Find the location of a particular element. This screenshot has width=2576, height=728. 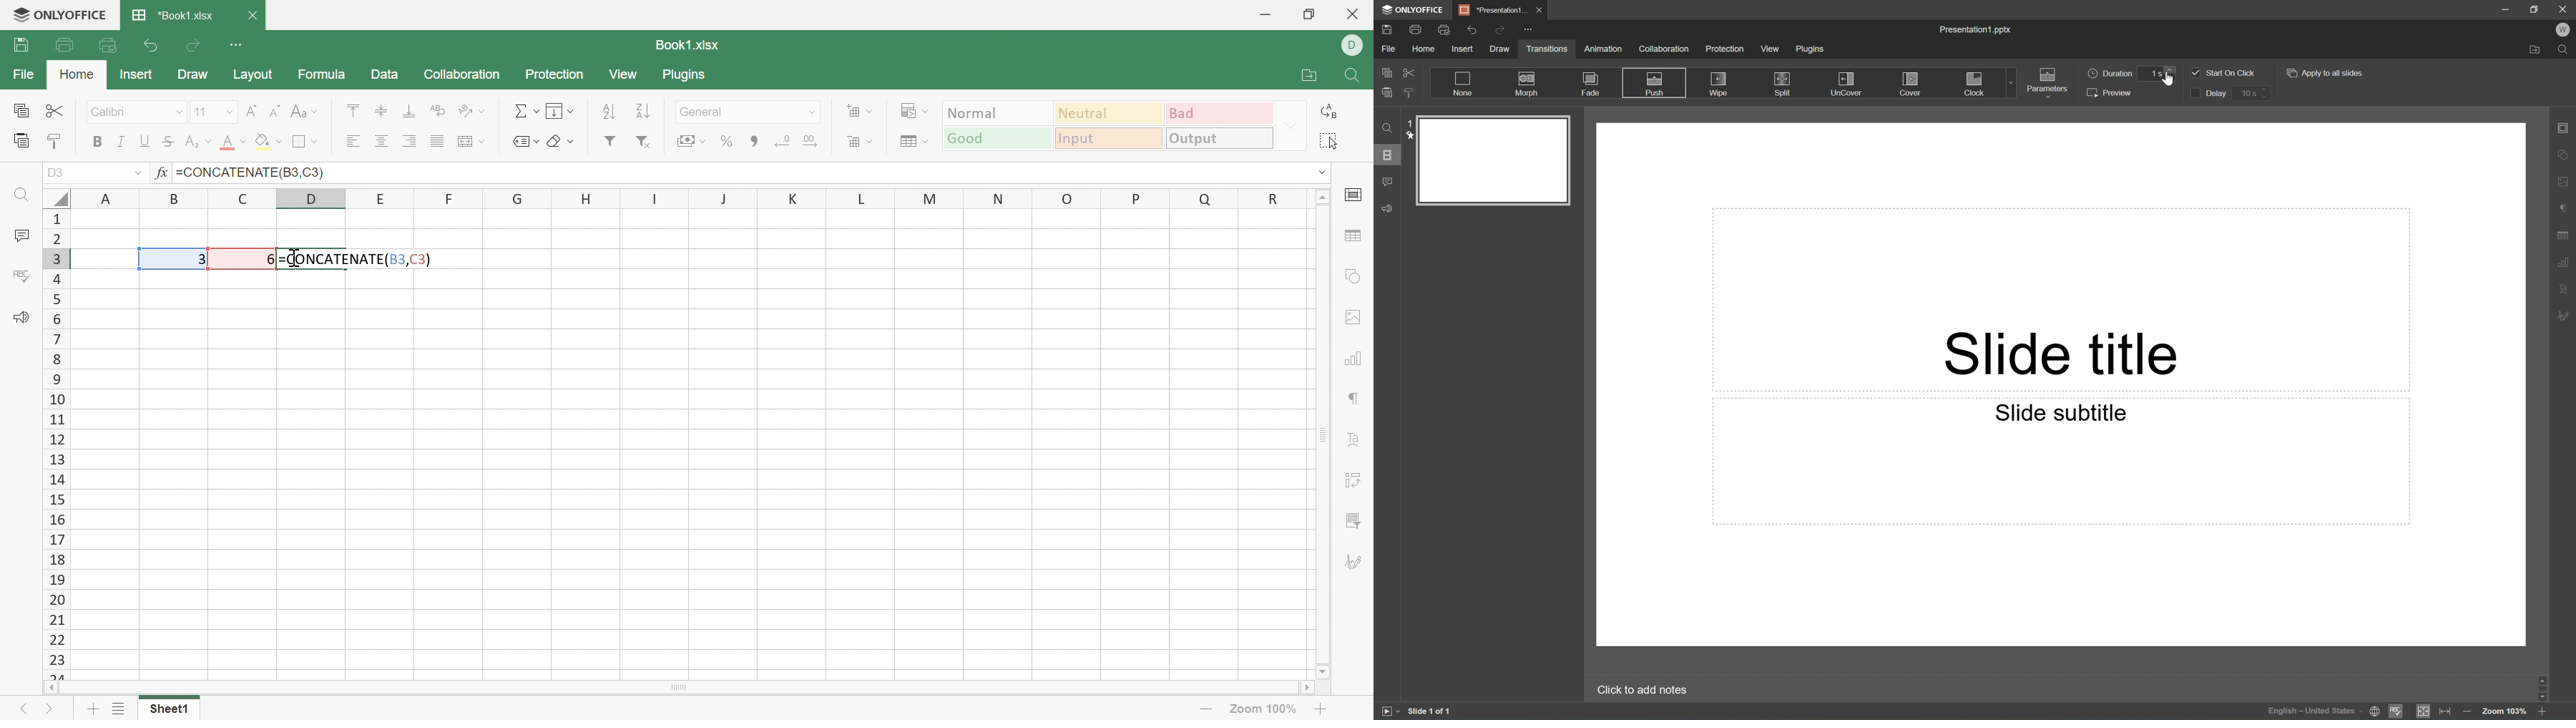

Restore down is located at coordinates (1313, 14).